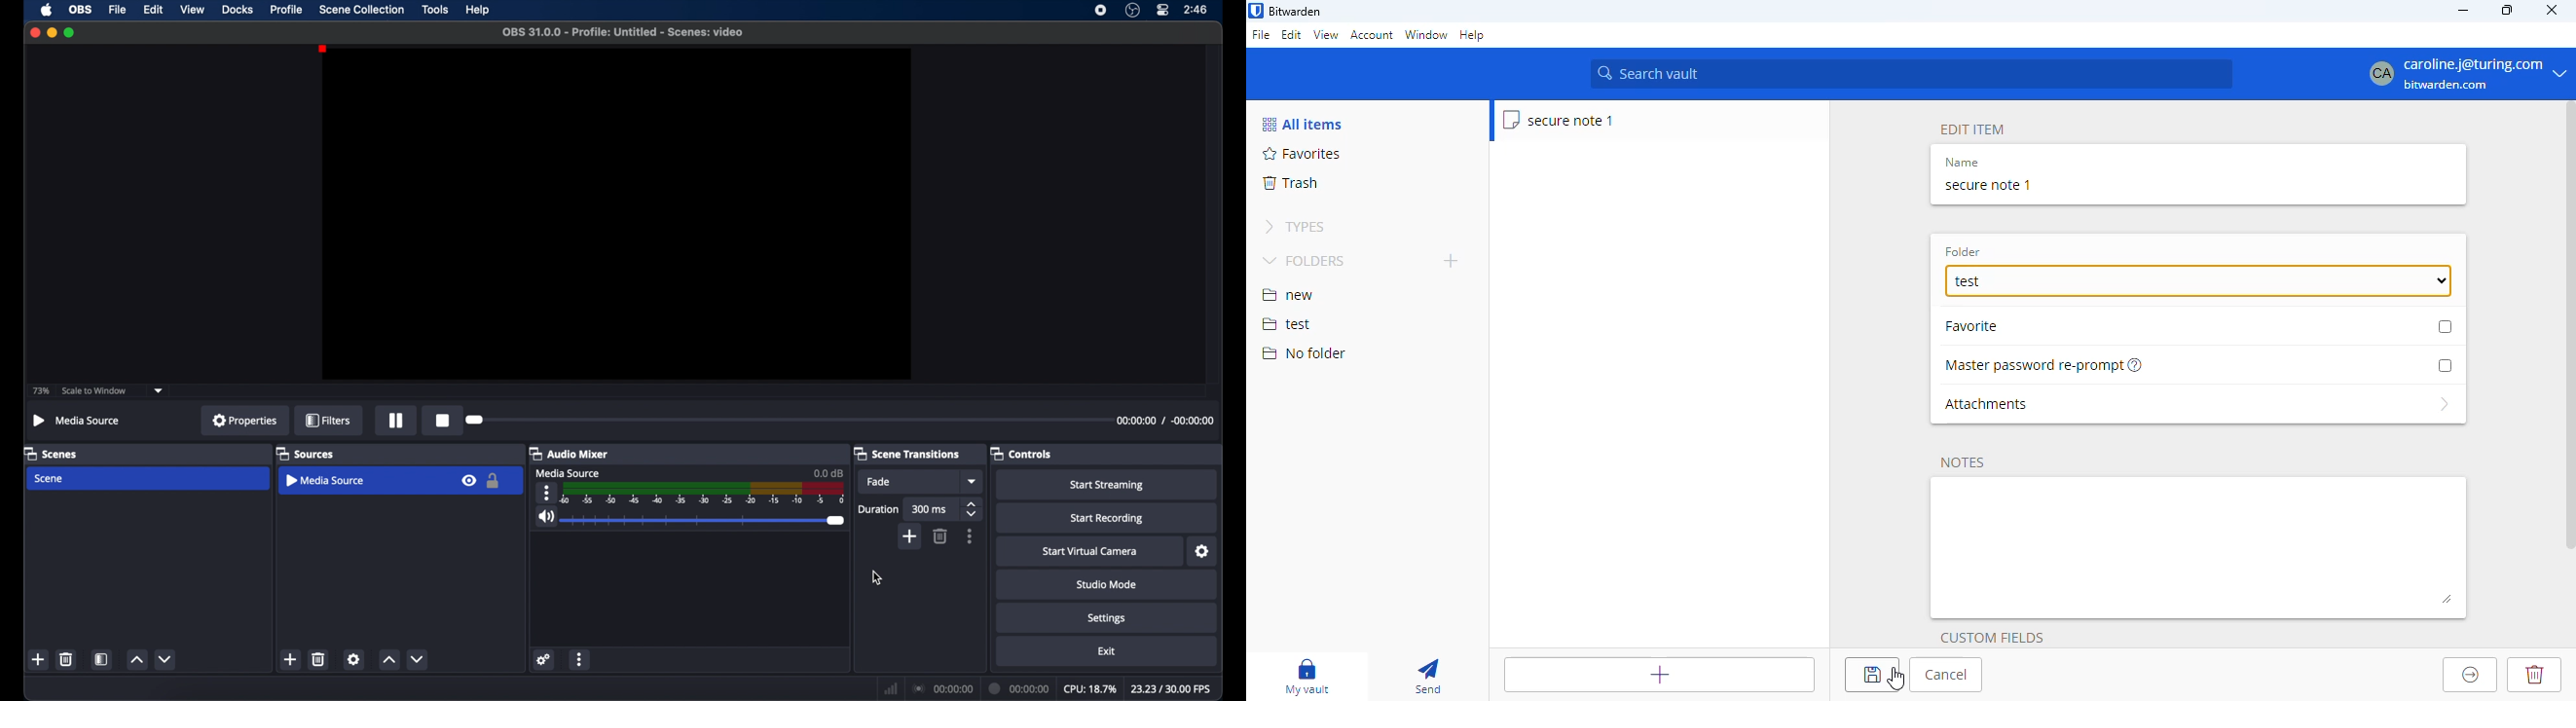  Describe the element at coordinates (782, 423) in the screenshot. I see `marker` at that location.